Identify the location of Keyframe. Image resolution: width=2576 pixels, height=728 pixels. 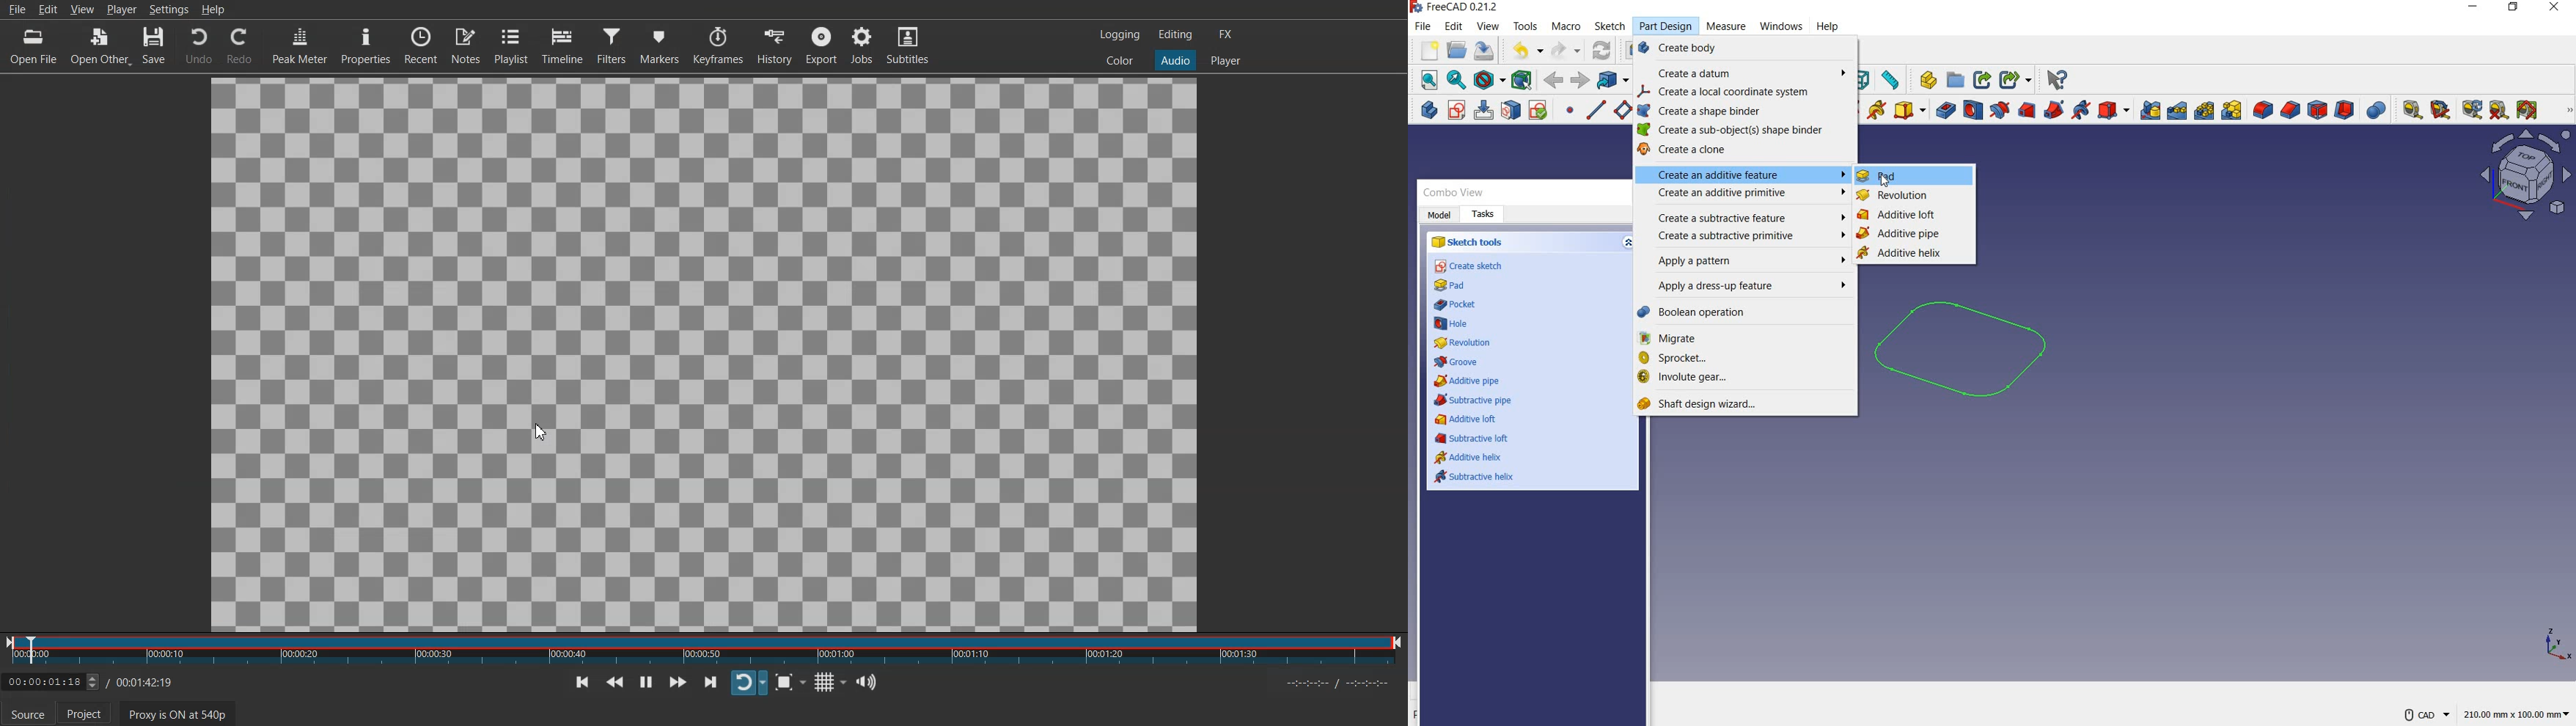
(718, 45).